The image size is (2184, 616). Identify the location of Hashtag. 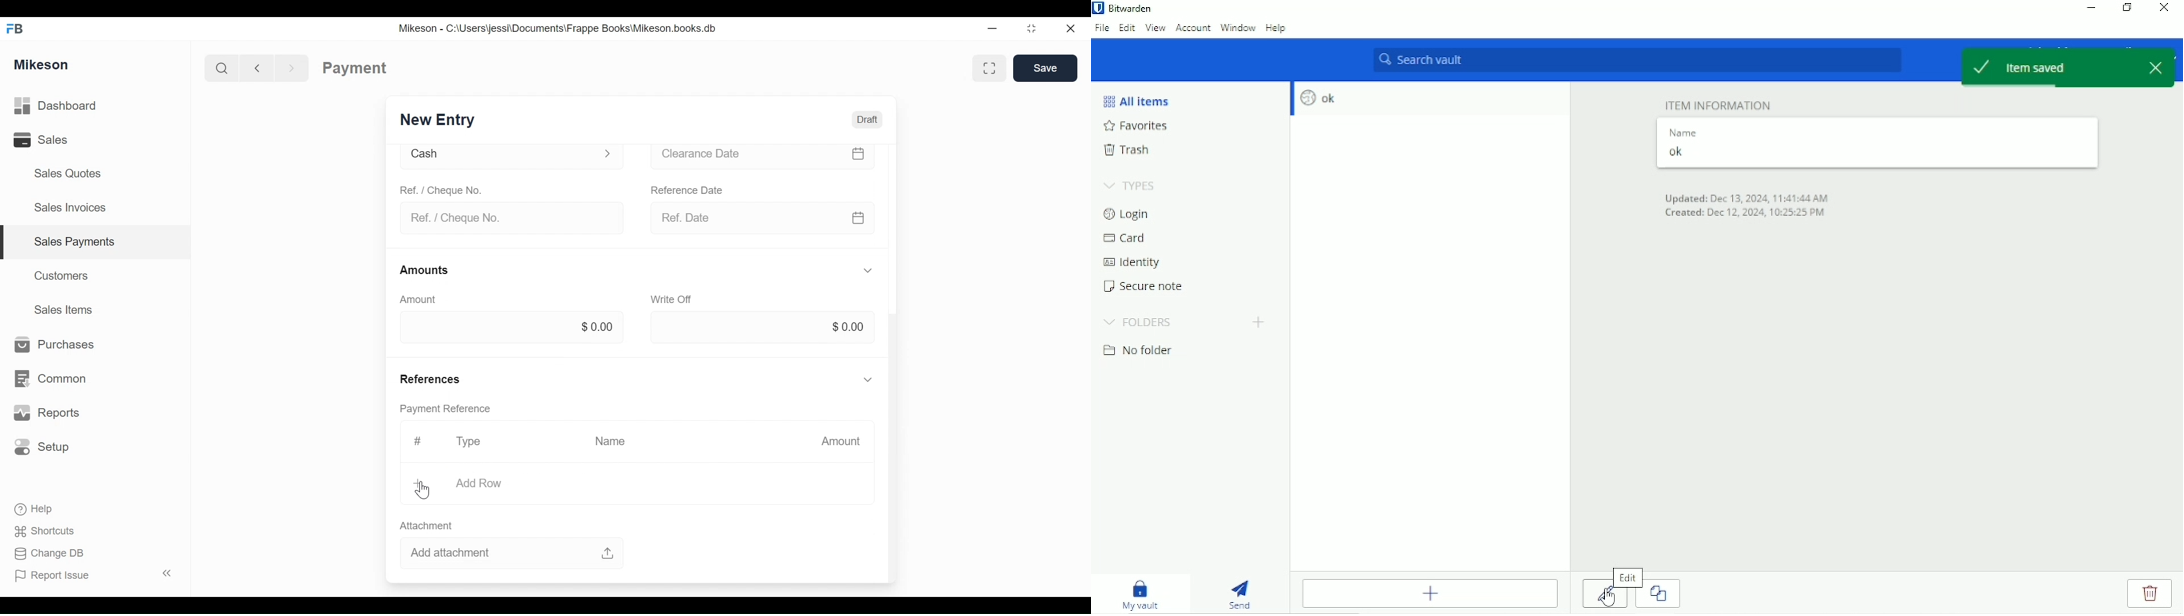
(418, 442).